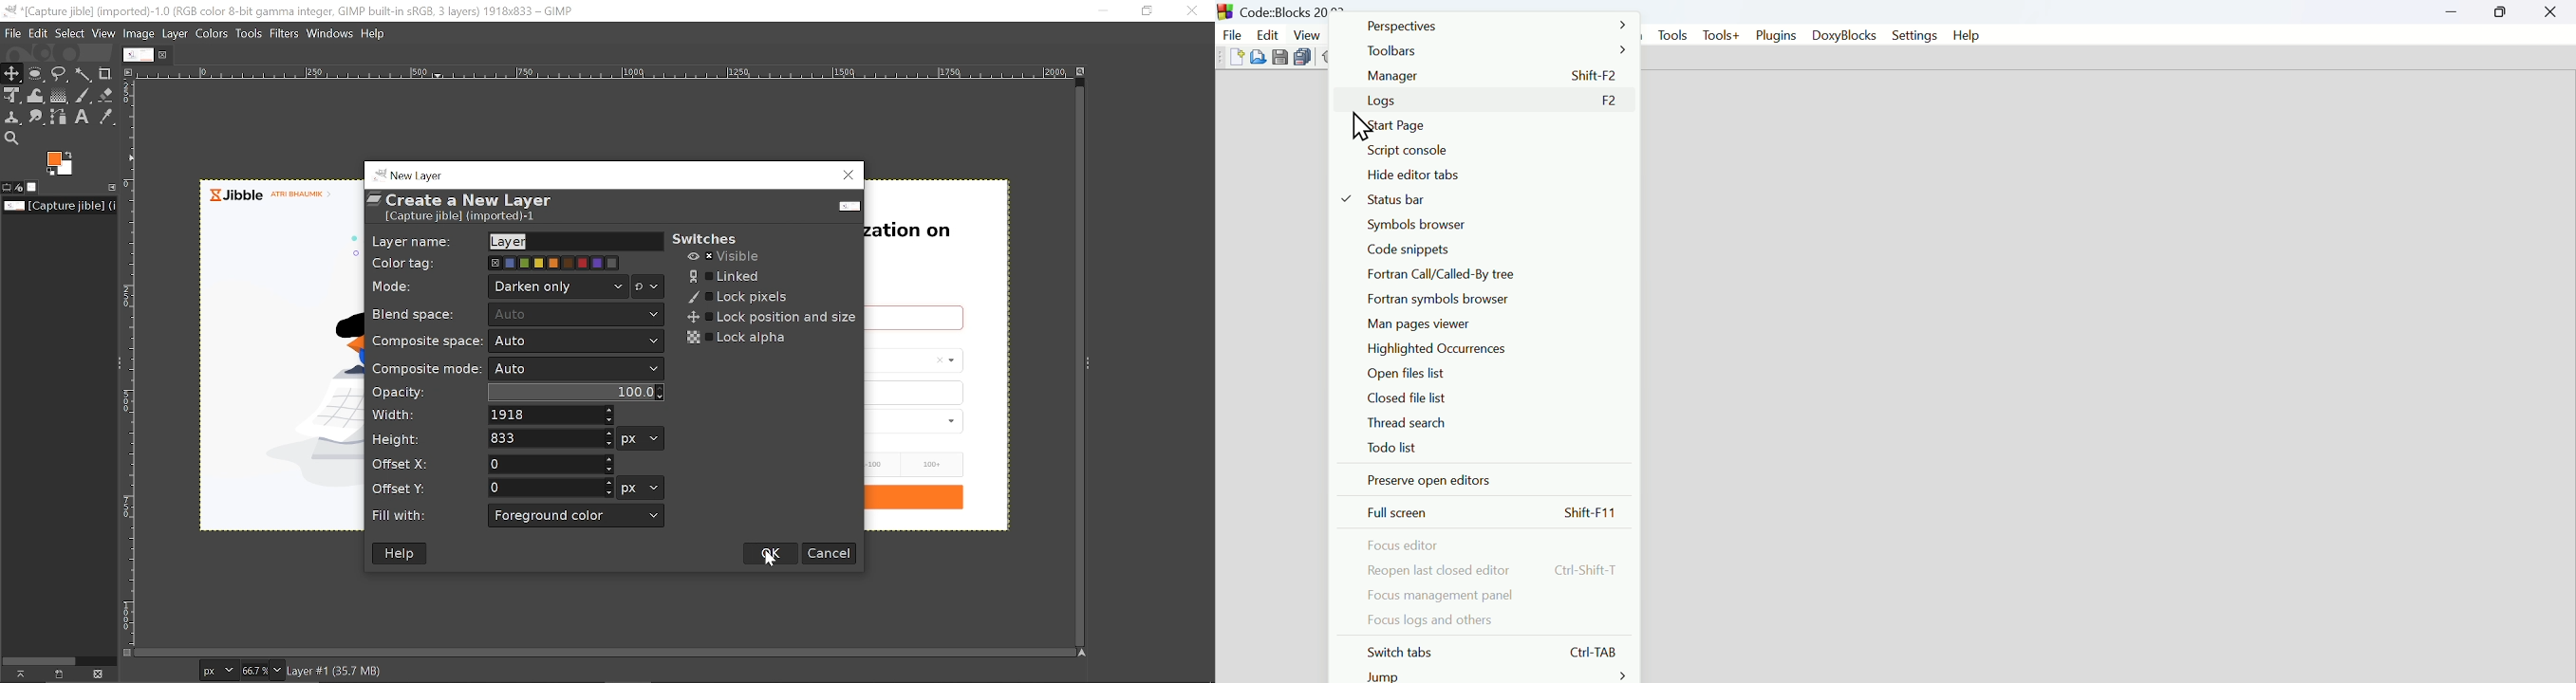 The height and width of the screenshot is (700, 2576). Describe the element at coordinates (1492, 26) in the screenshot. I see `Perspectives` at that location.